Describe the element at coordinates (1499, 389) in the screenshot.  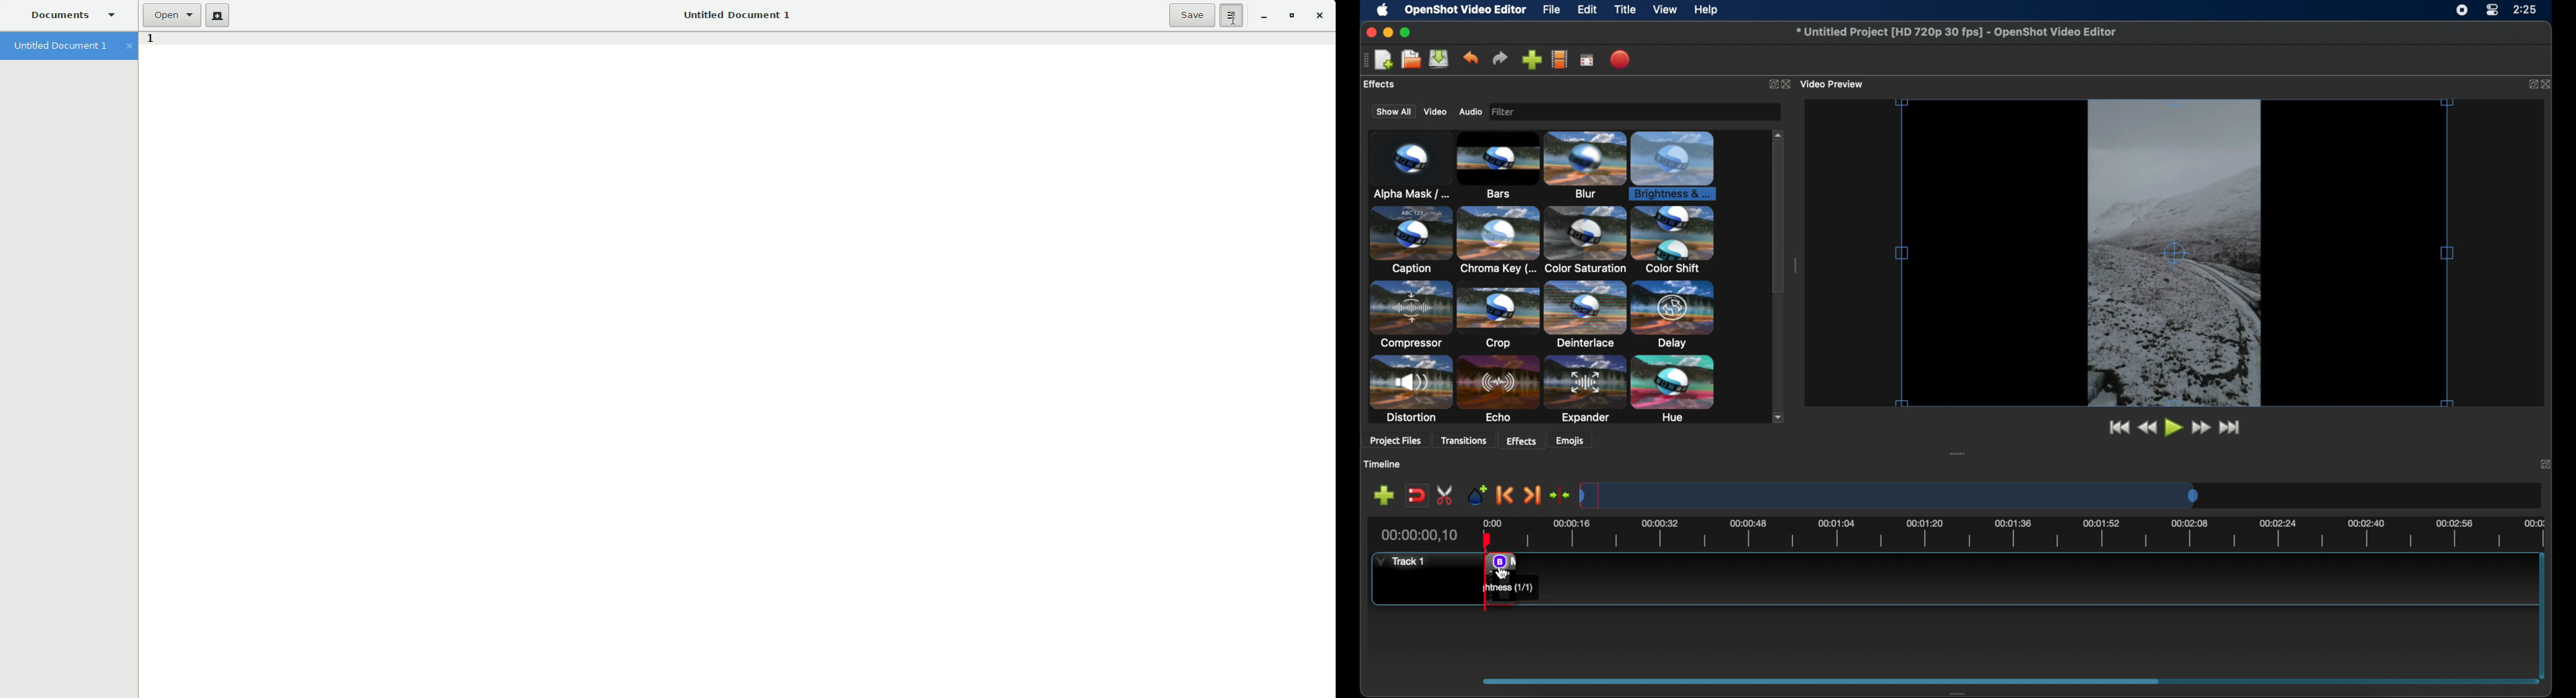
I see `echo` at that location.